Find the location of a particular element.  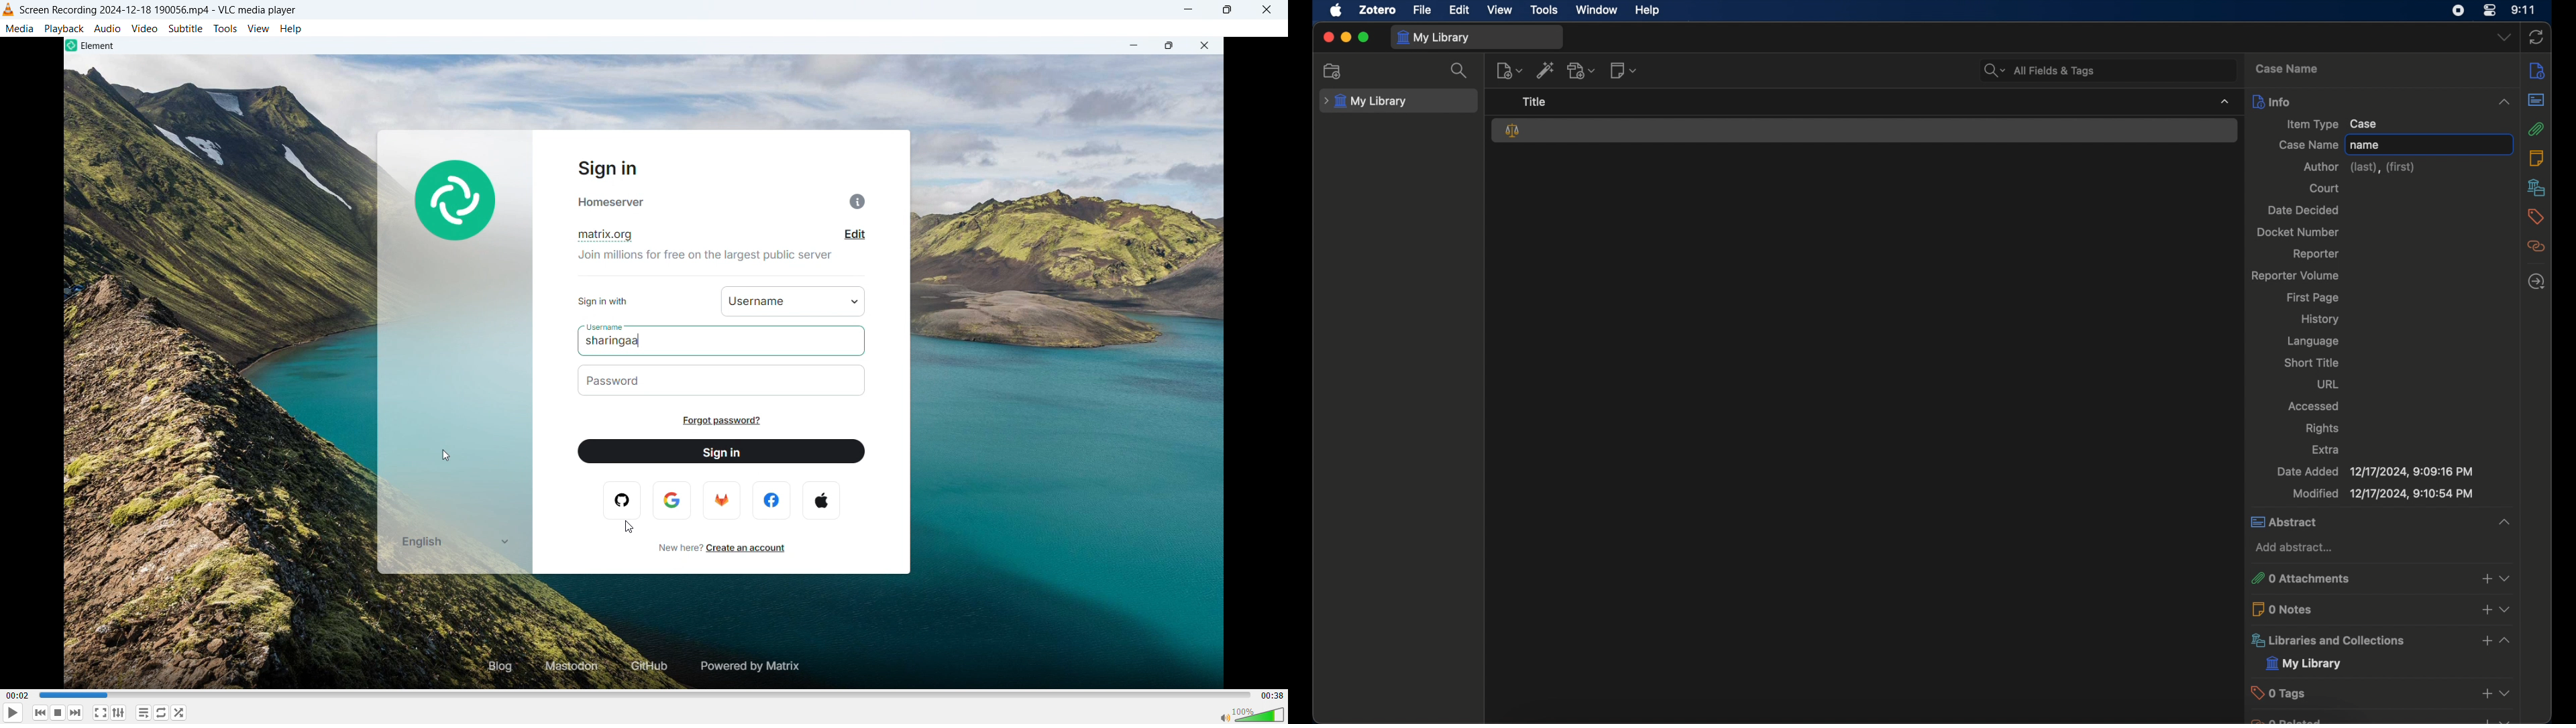

sync is located at coordinates (2536, 38).